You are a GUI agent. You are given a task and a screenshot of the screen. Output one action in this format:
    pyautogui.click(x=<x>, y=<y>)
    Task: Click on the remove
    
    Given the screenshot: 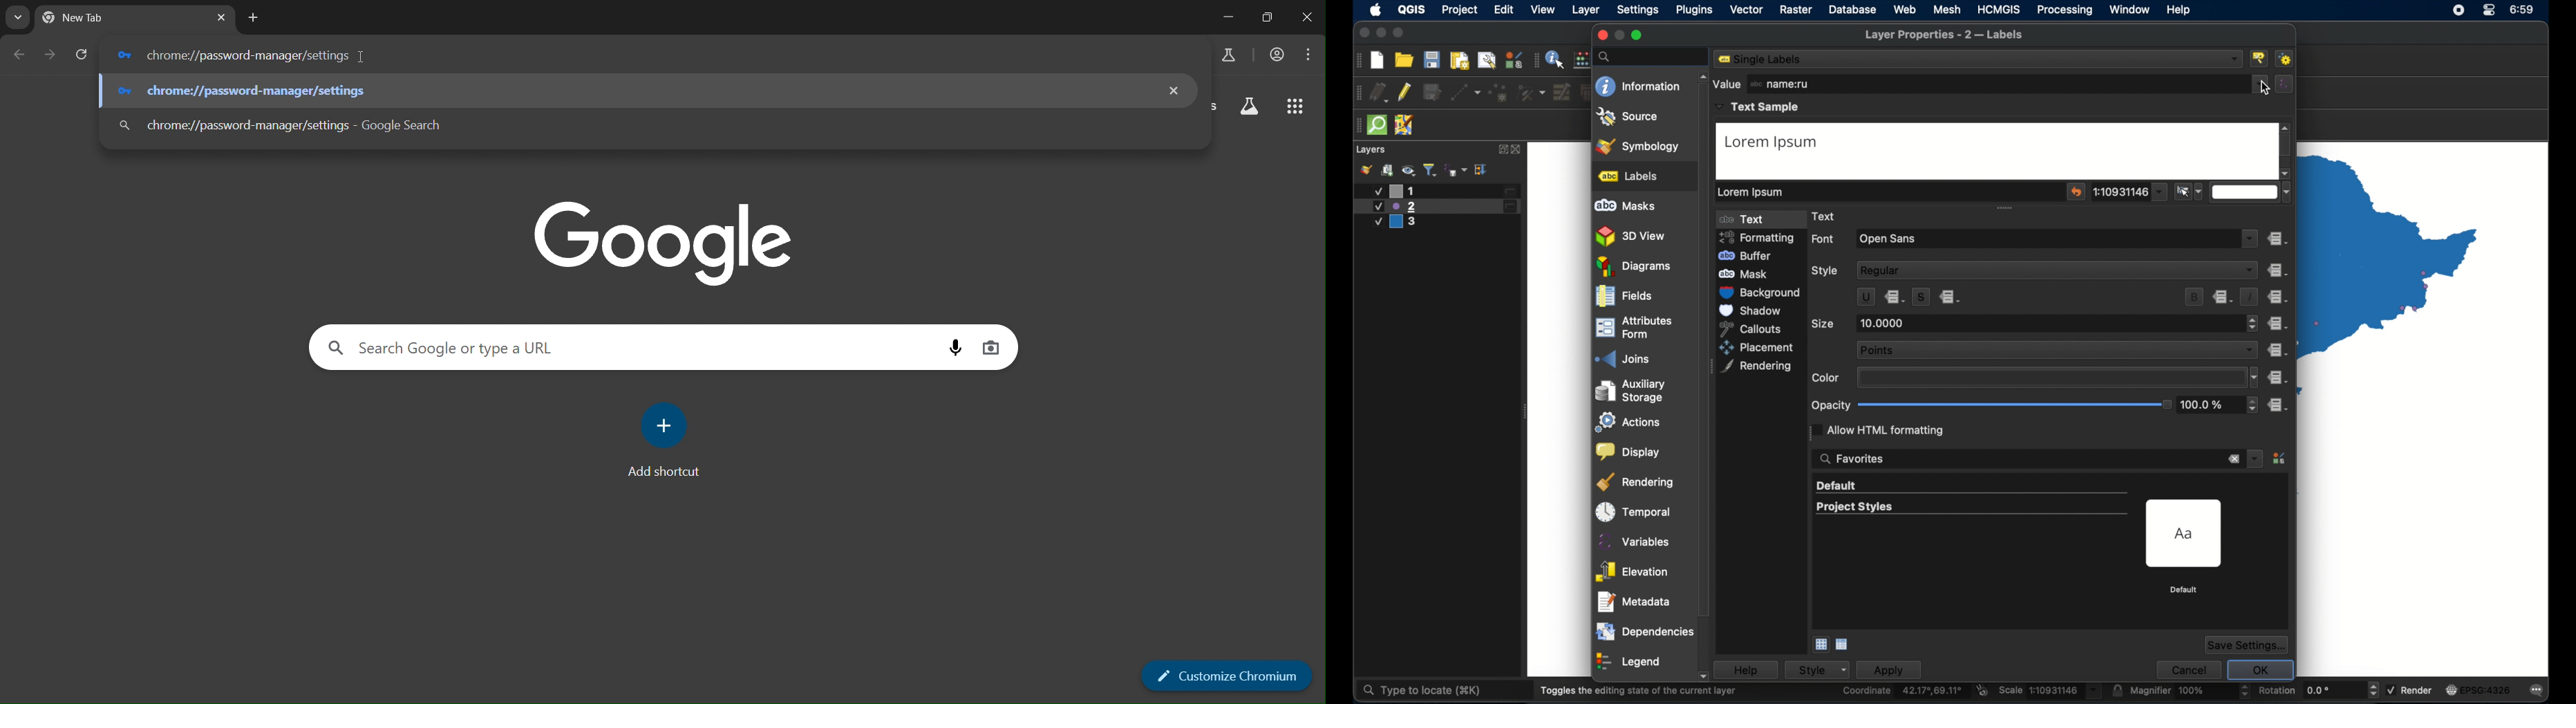 What is the action you would take?
    pyautogui.click(x=2233, y=460)
    